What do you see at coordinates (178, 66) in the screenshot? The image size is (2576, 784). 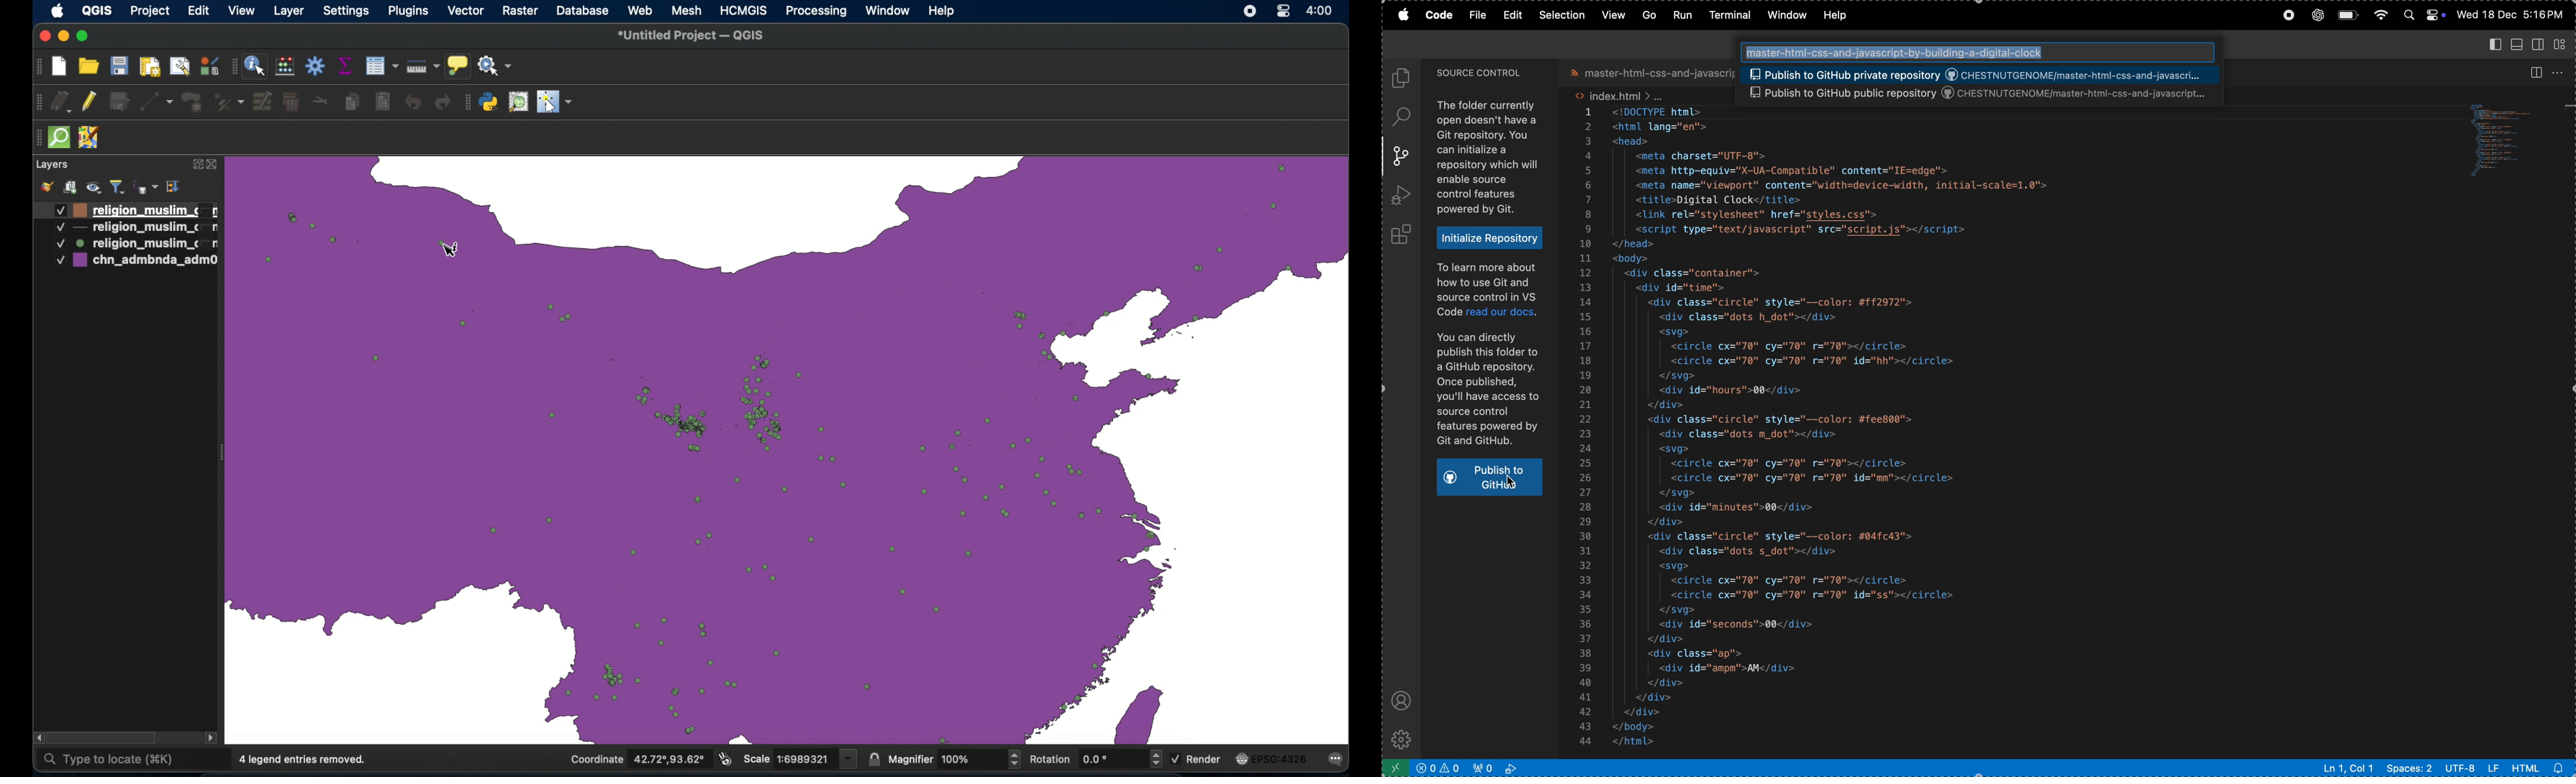 I see `open layout manager` at bounding box center [178, 66].